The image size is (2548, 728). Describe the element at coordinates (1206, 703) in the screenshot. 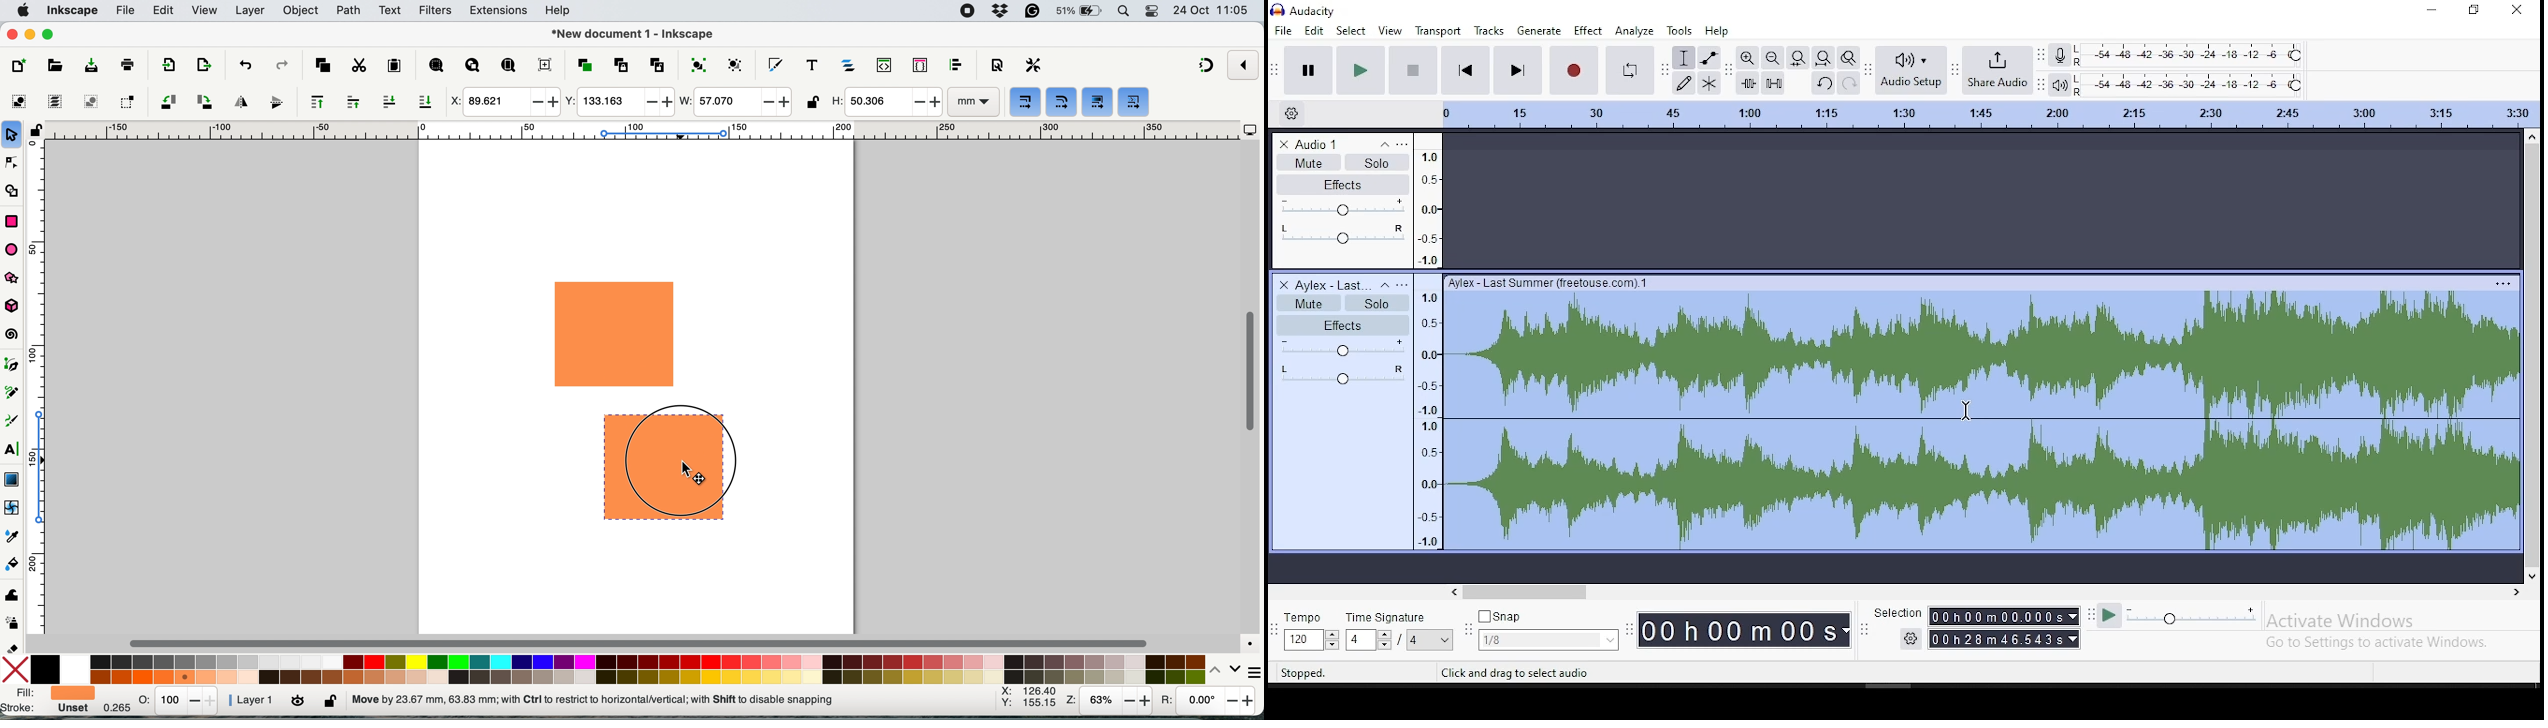

I see `rotation` at that location.